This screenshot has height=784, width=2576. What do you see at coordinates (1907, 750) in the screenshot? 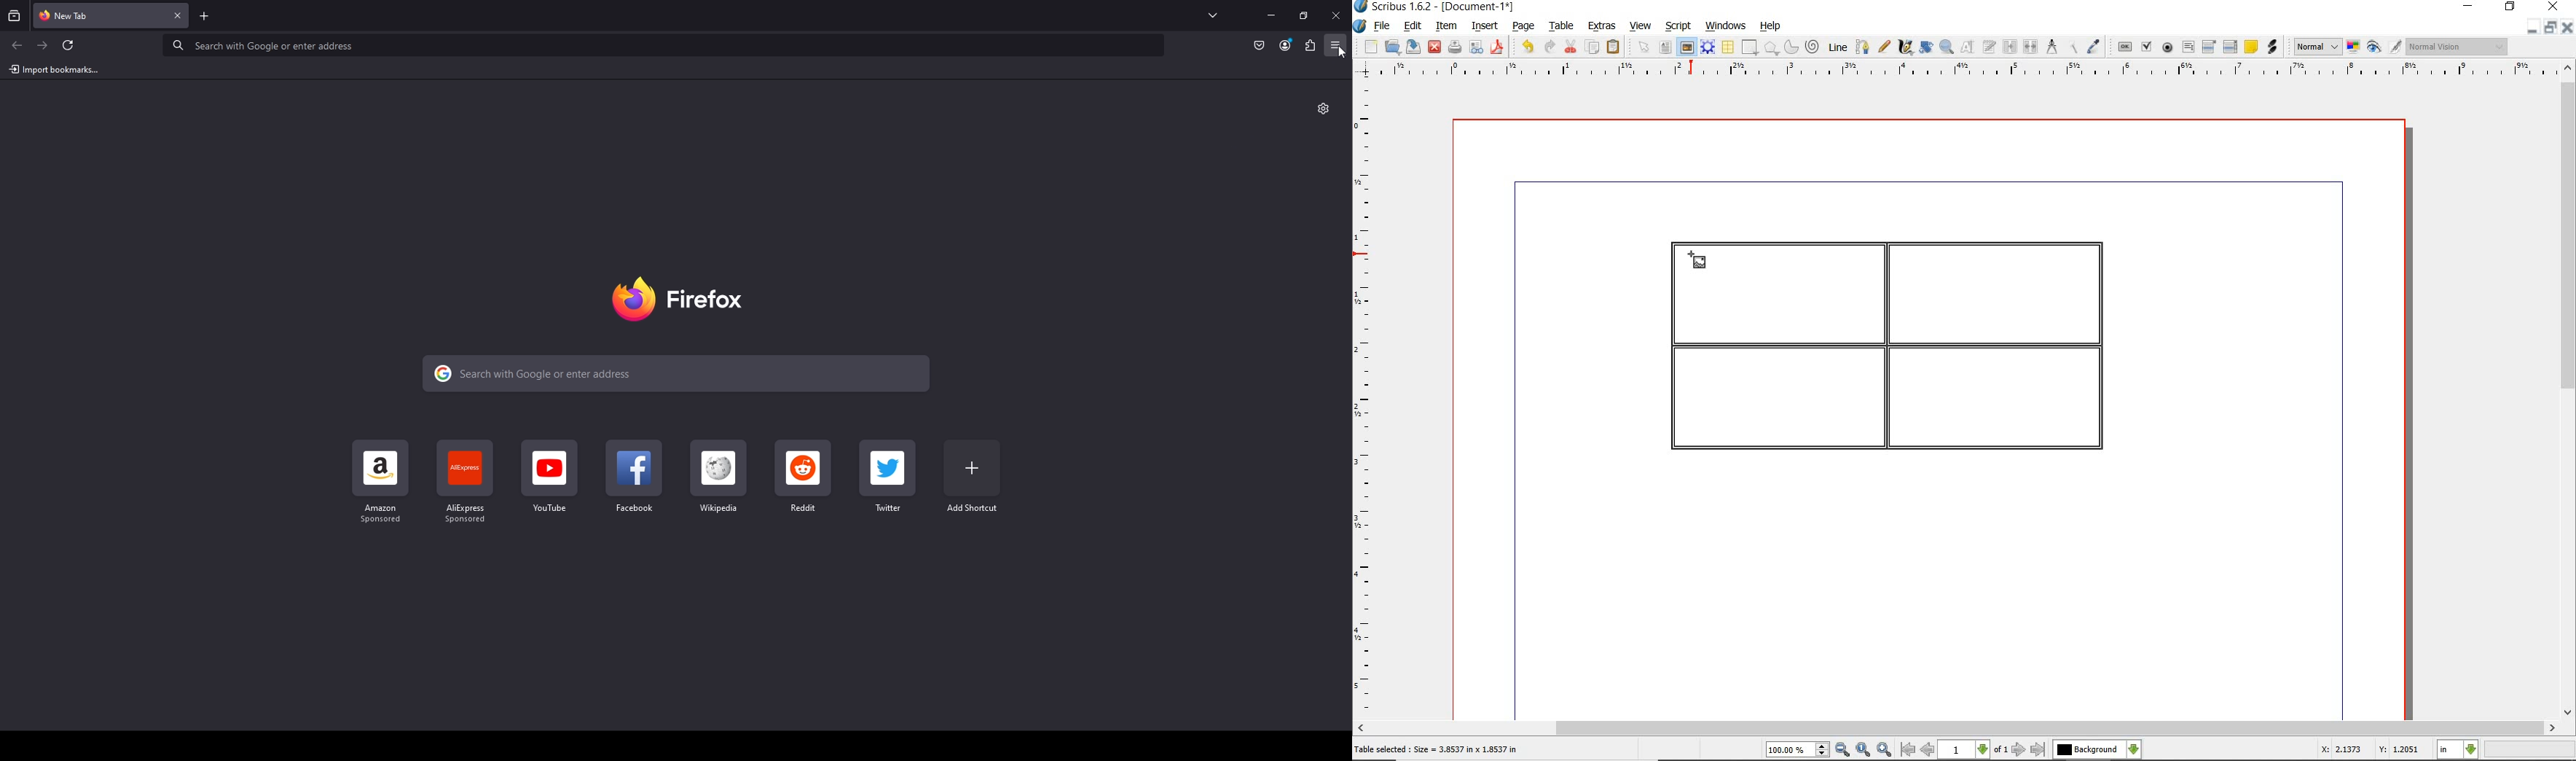
I see `go to first page` at bounding box center [1907, 750].